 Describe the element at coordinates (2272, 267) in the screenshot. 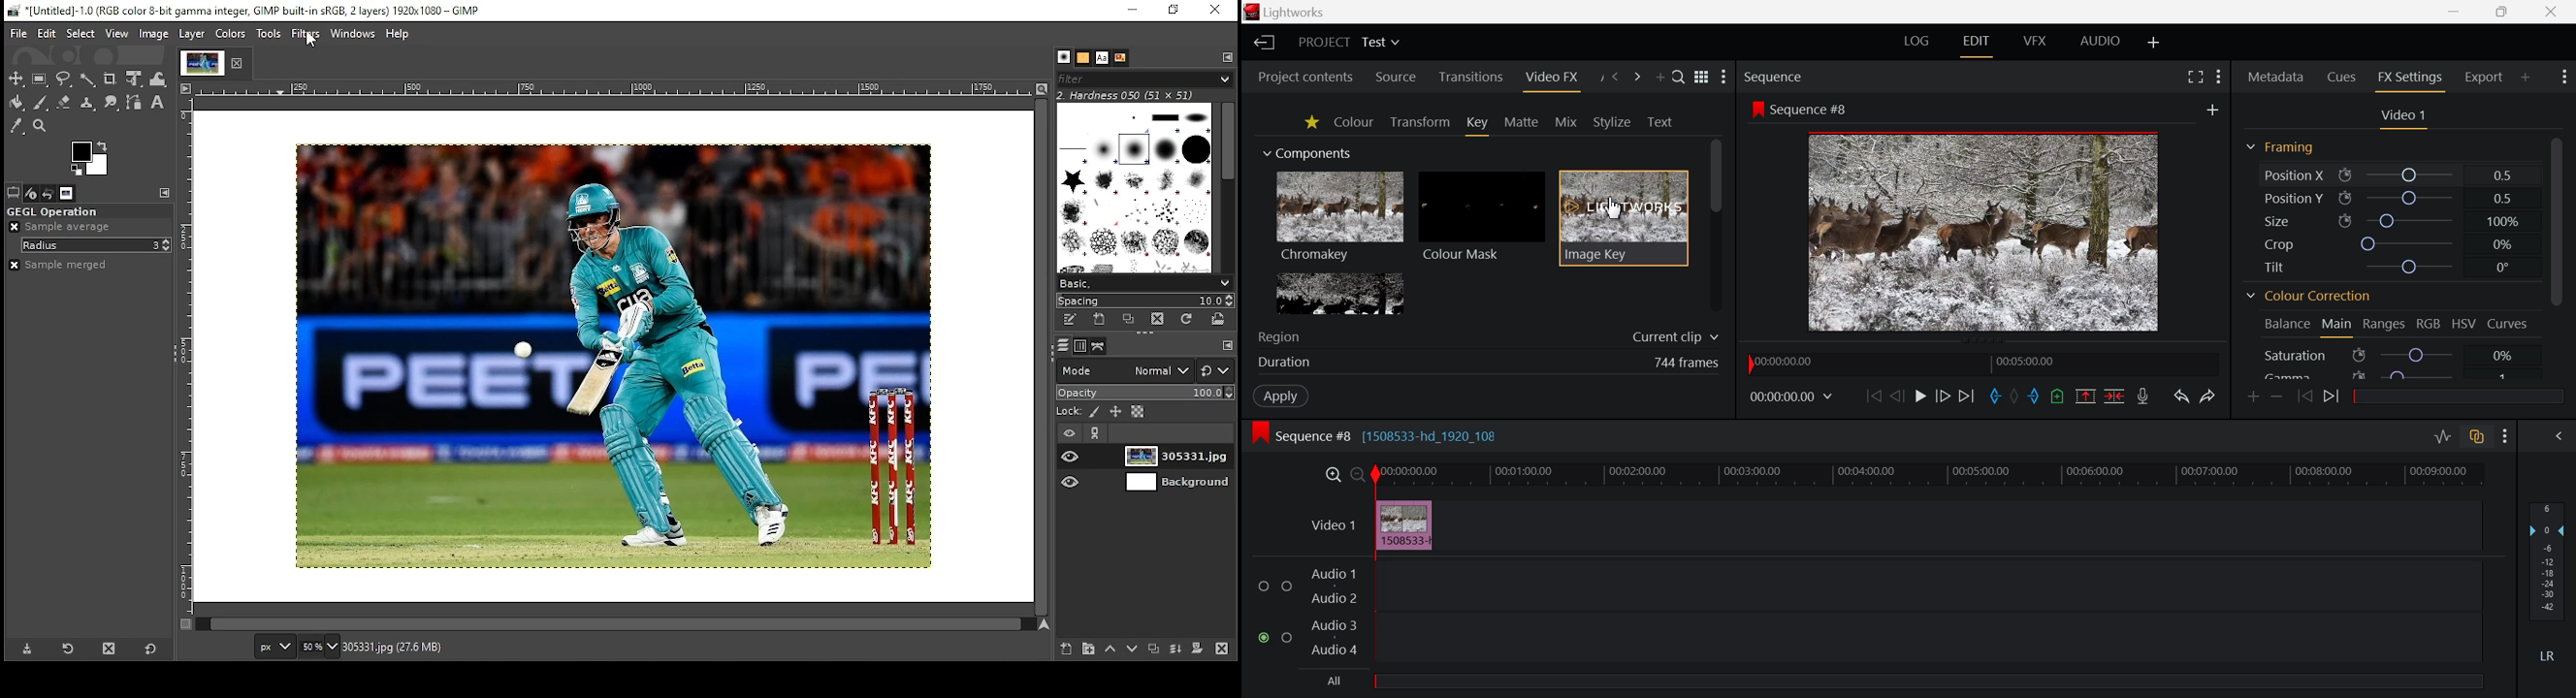

I see `Tilt` at that location.